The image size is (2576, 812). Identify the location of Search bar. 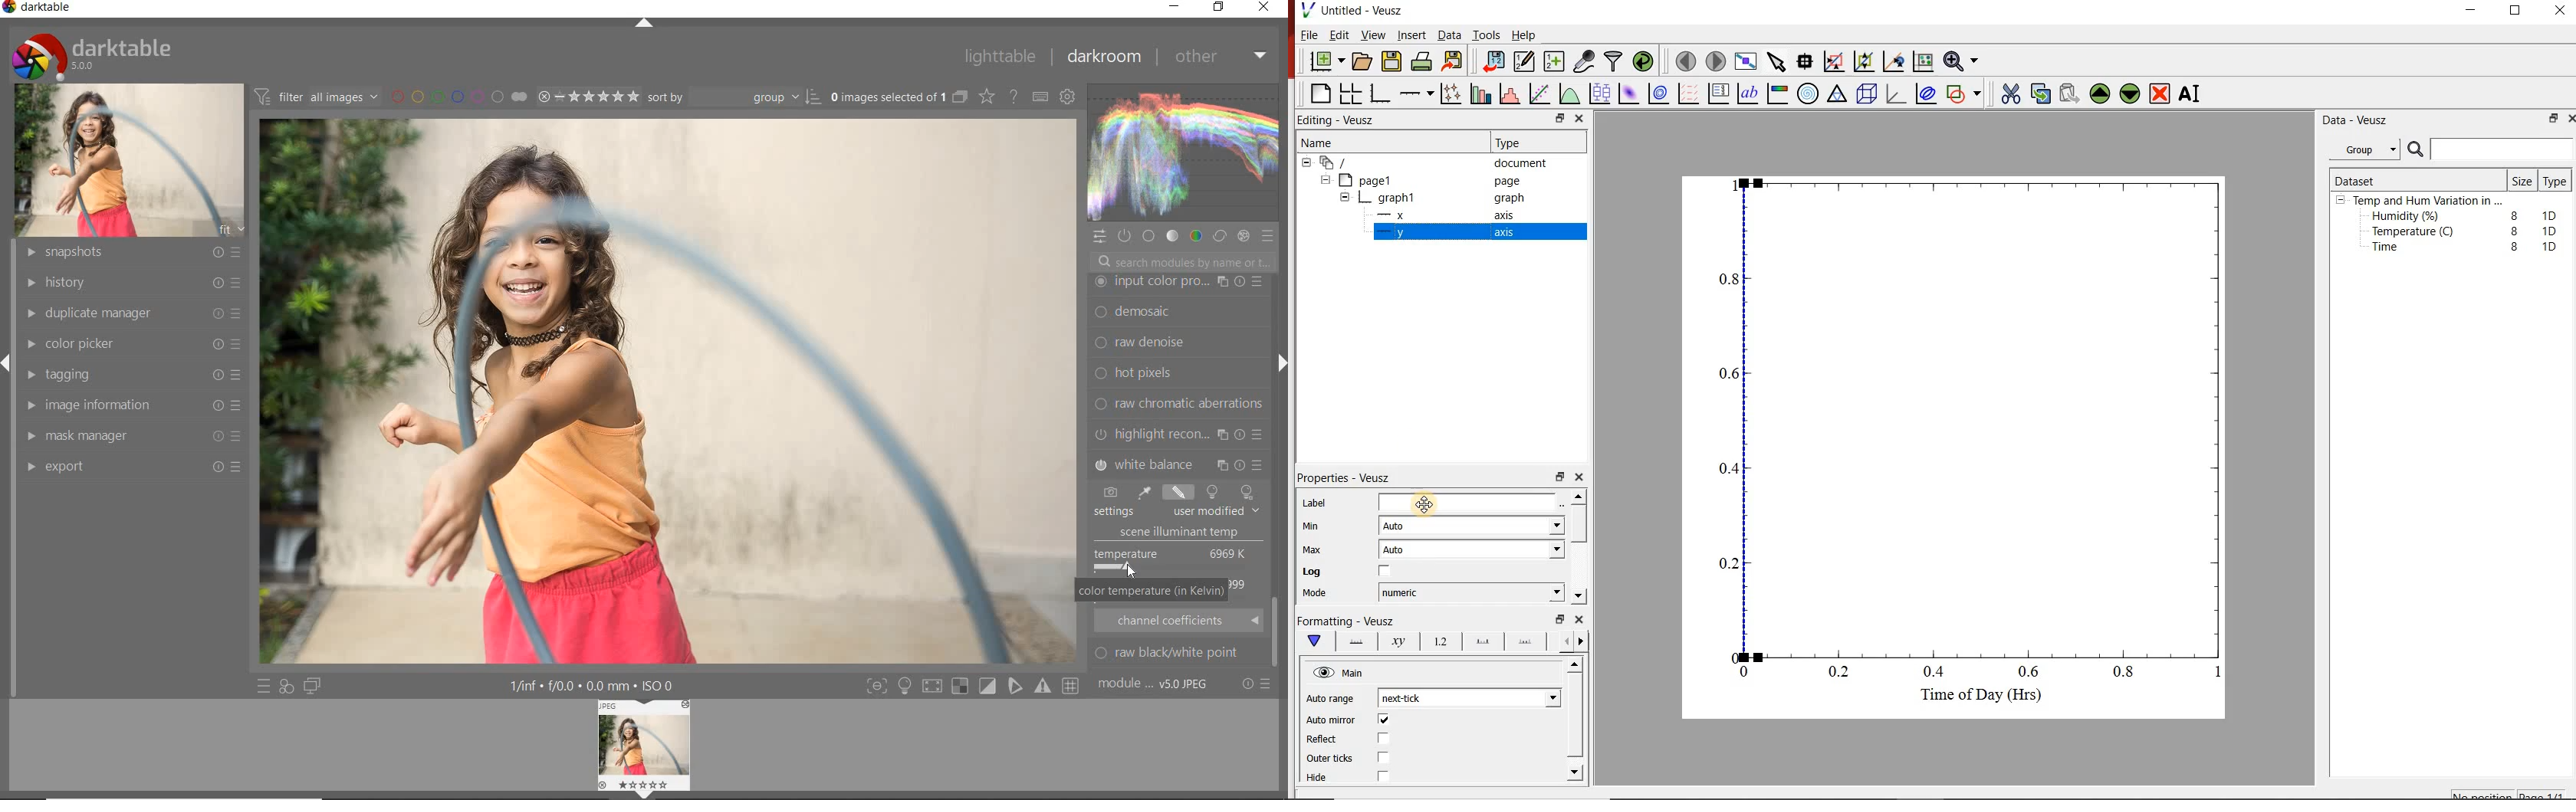
(2490, 149).